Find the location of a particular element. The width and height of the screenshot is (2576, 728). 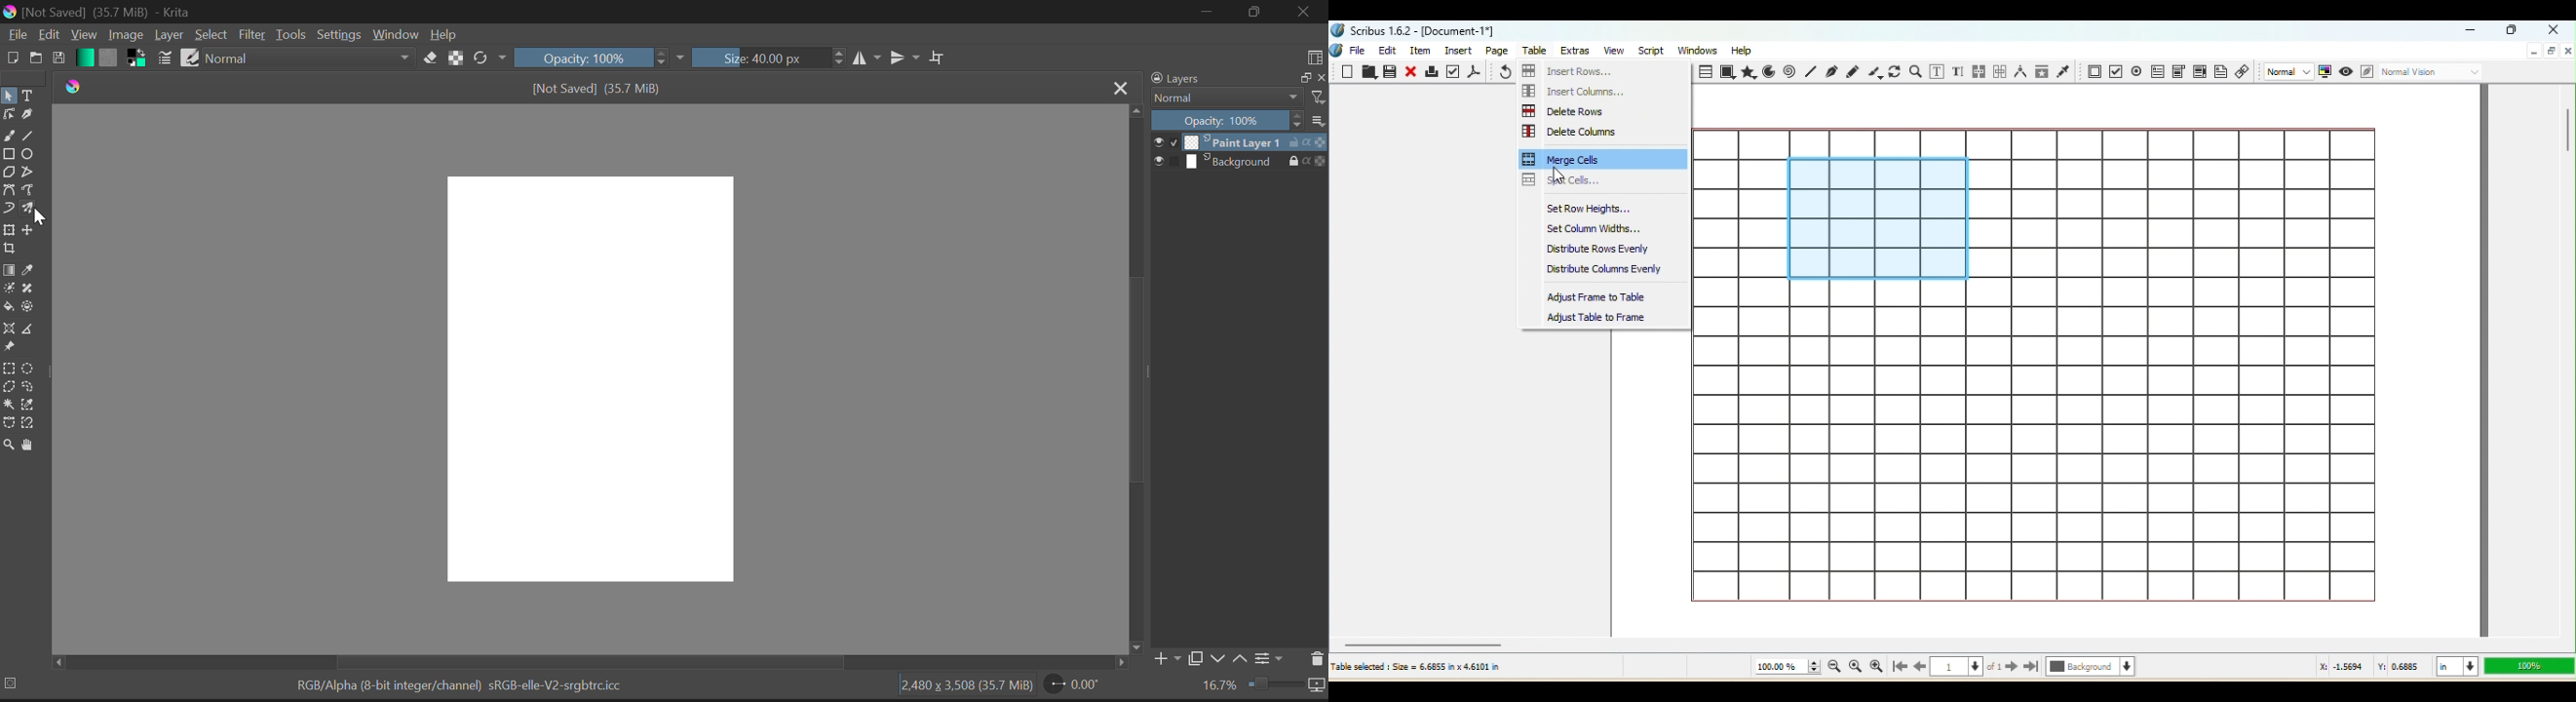

Scribus 1.6.2- [Document-1"] is located at coordinates (1416, 30).